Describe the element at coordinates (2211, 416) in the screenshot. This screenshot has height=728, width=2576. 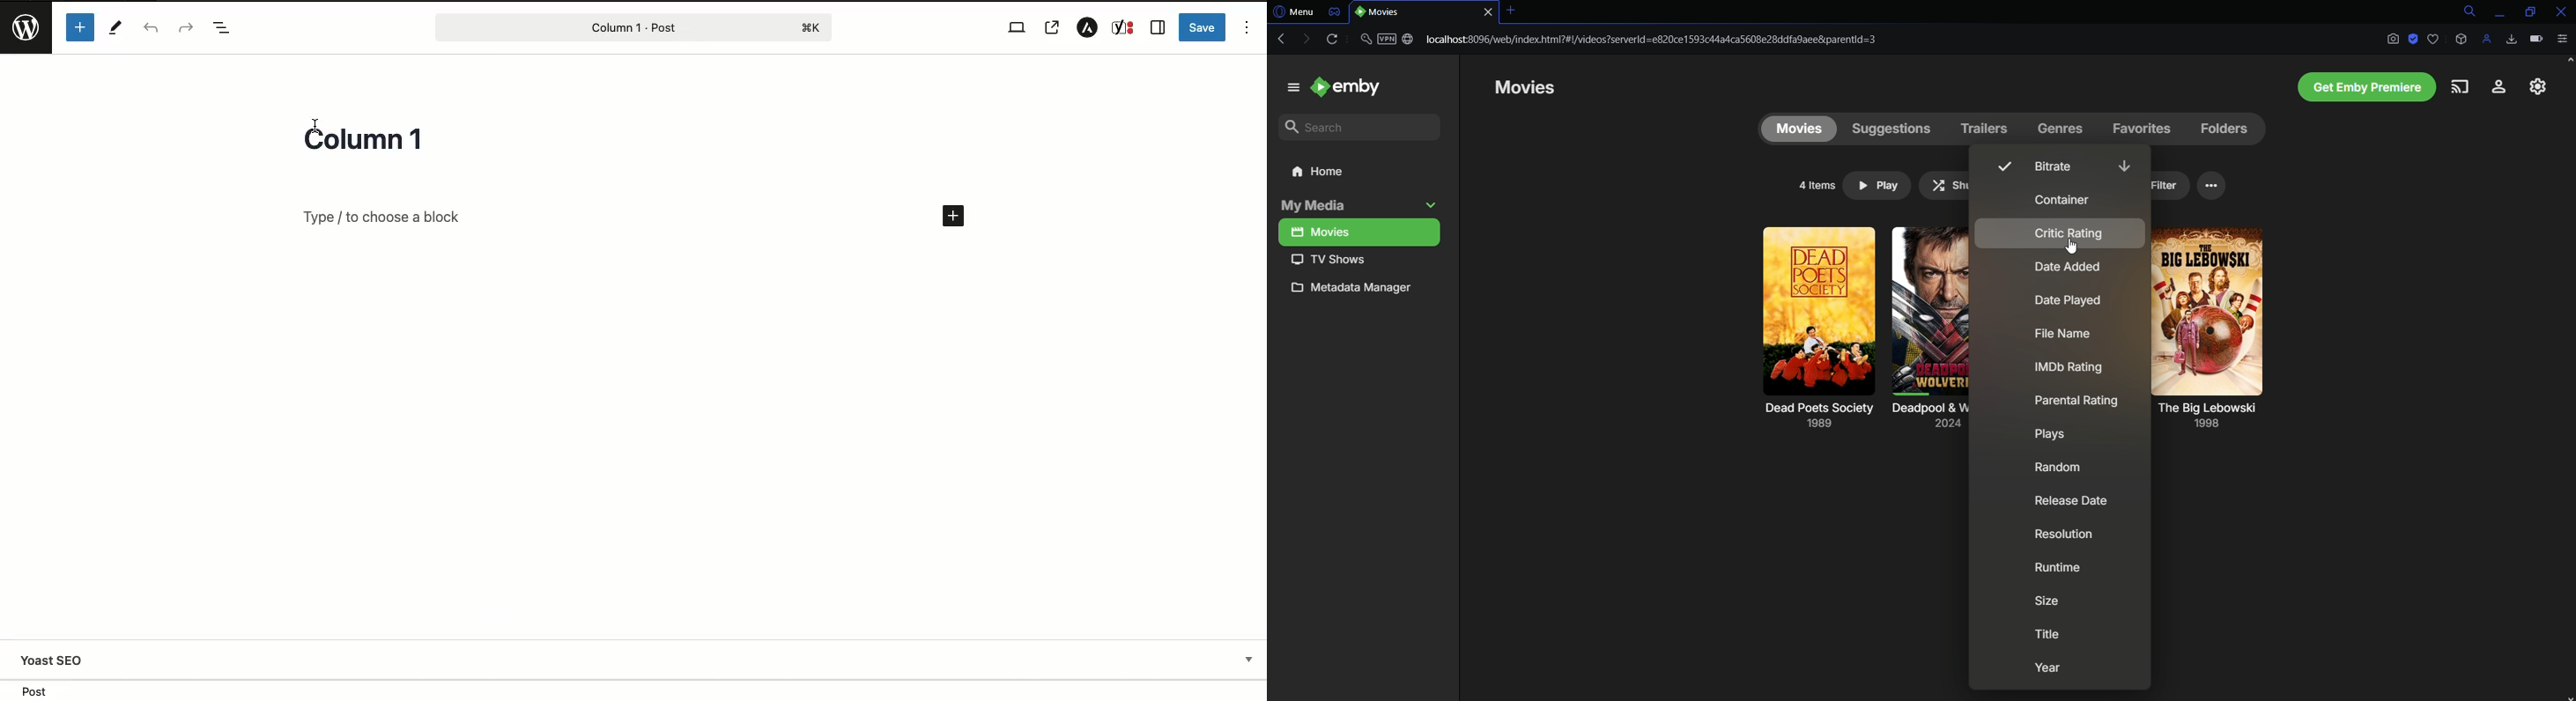
I see `The Big Lebowski` at that location.